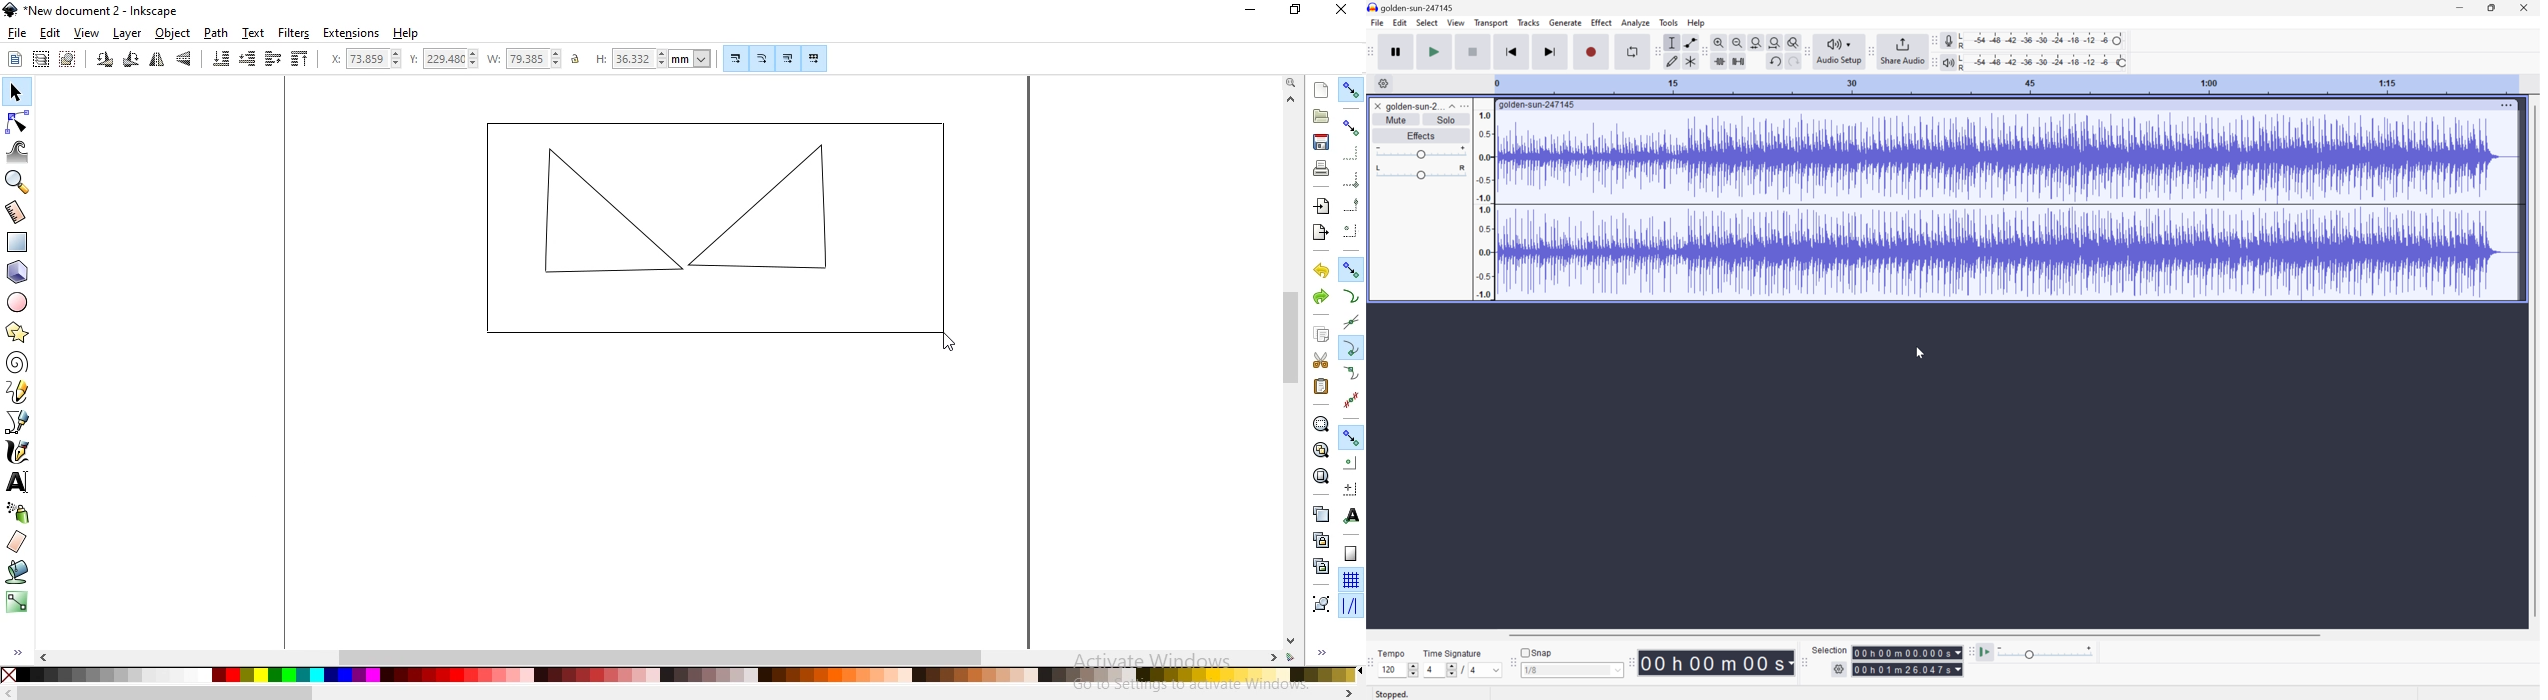 The width and height of the screenshot is (2548, 700). What do you see at coordinates (272, 60) in the screenshot?
I see `raise selection one step` at bounding box center [272, 60].